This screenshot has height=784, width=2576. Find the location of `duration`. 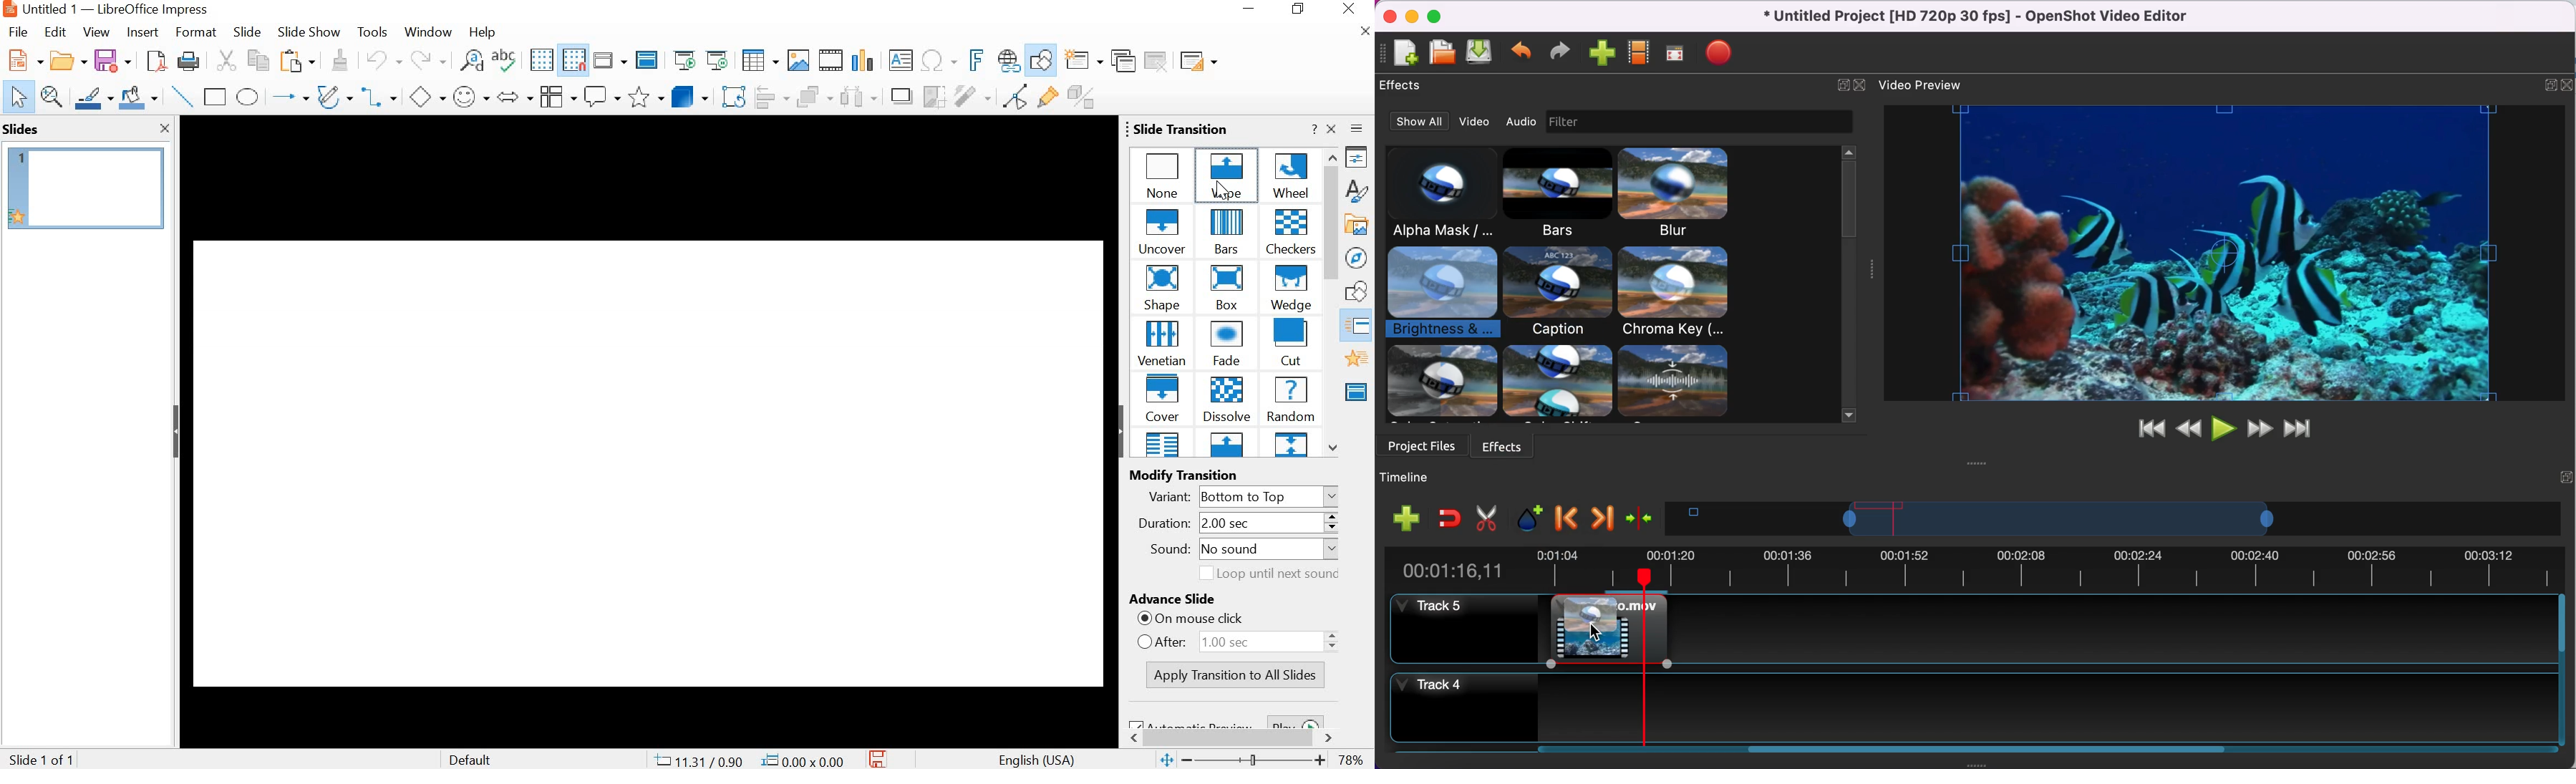

duration is located at coordinates (1971, 567).